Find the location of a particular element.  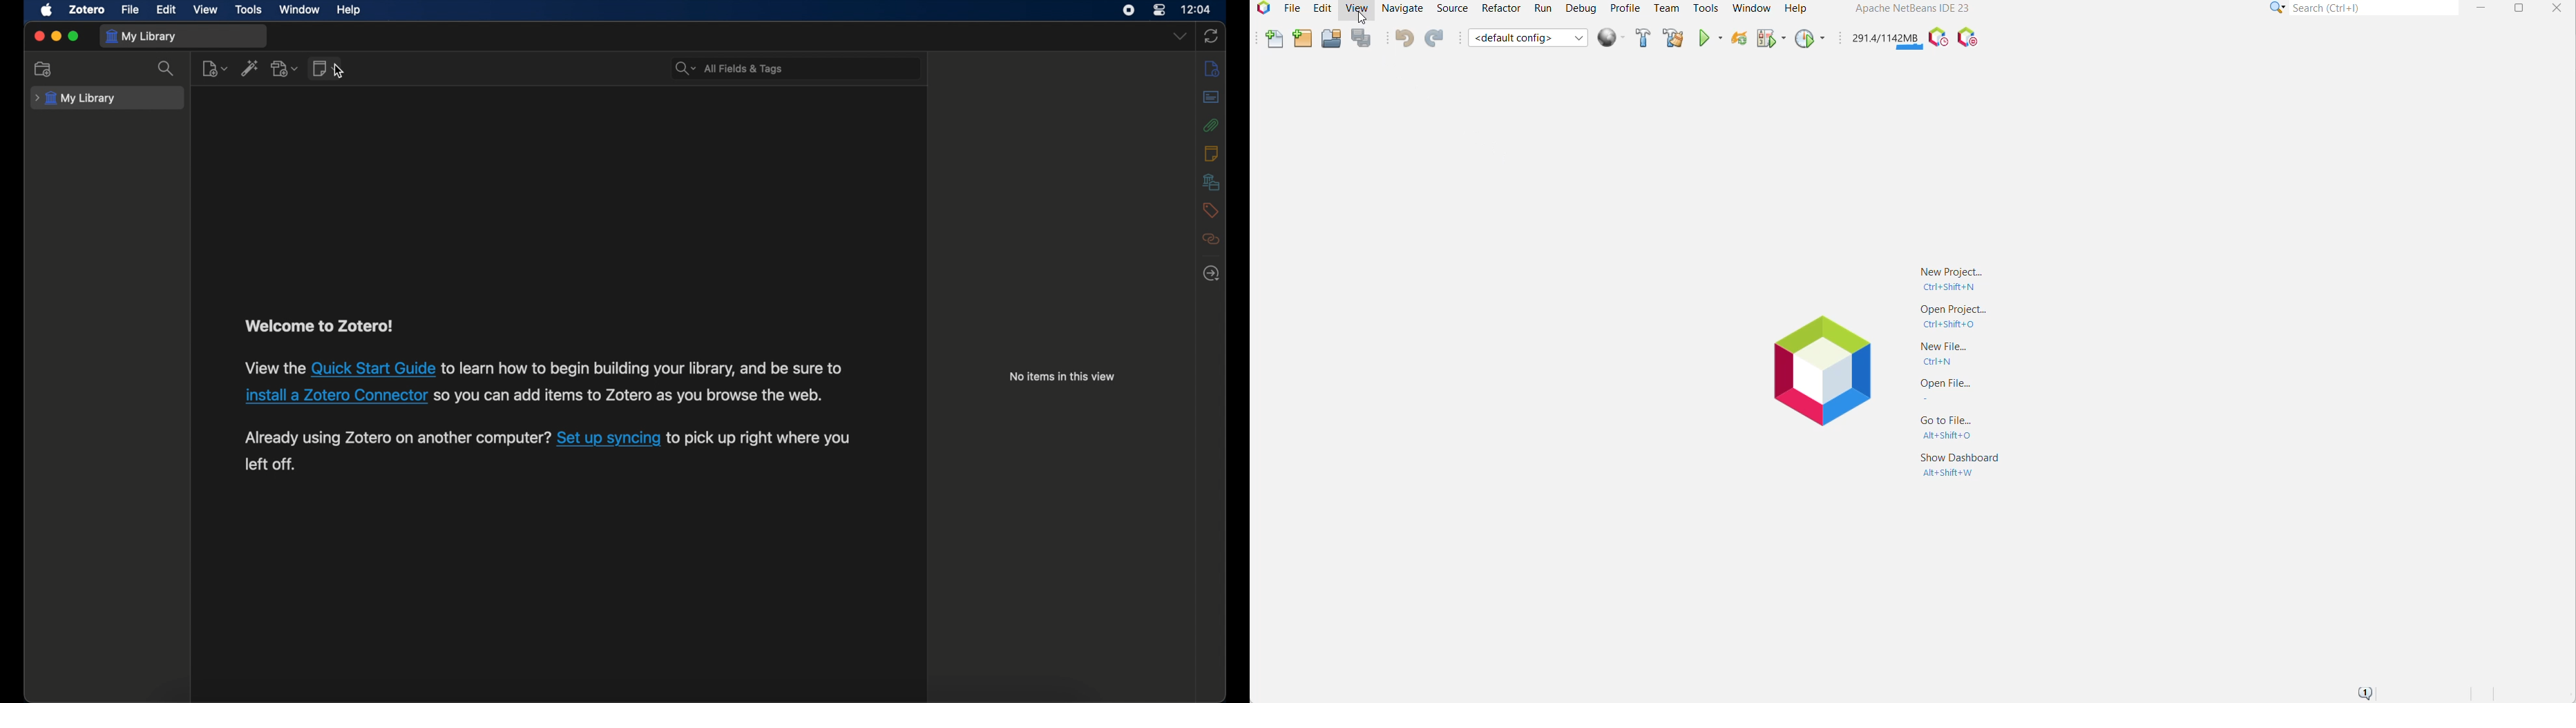

view is located at coordinates (206, 10).